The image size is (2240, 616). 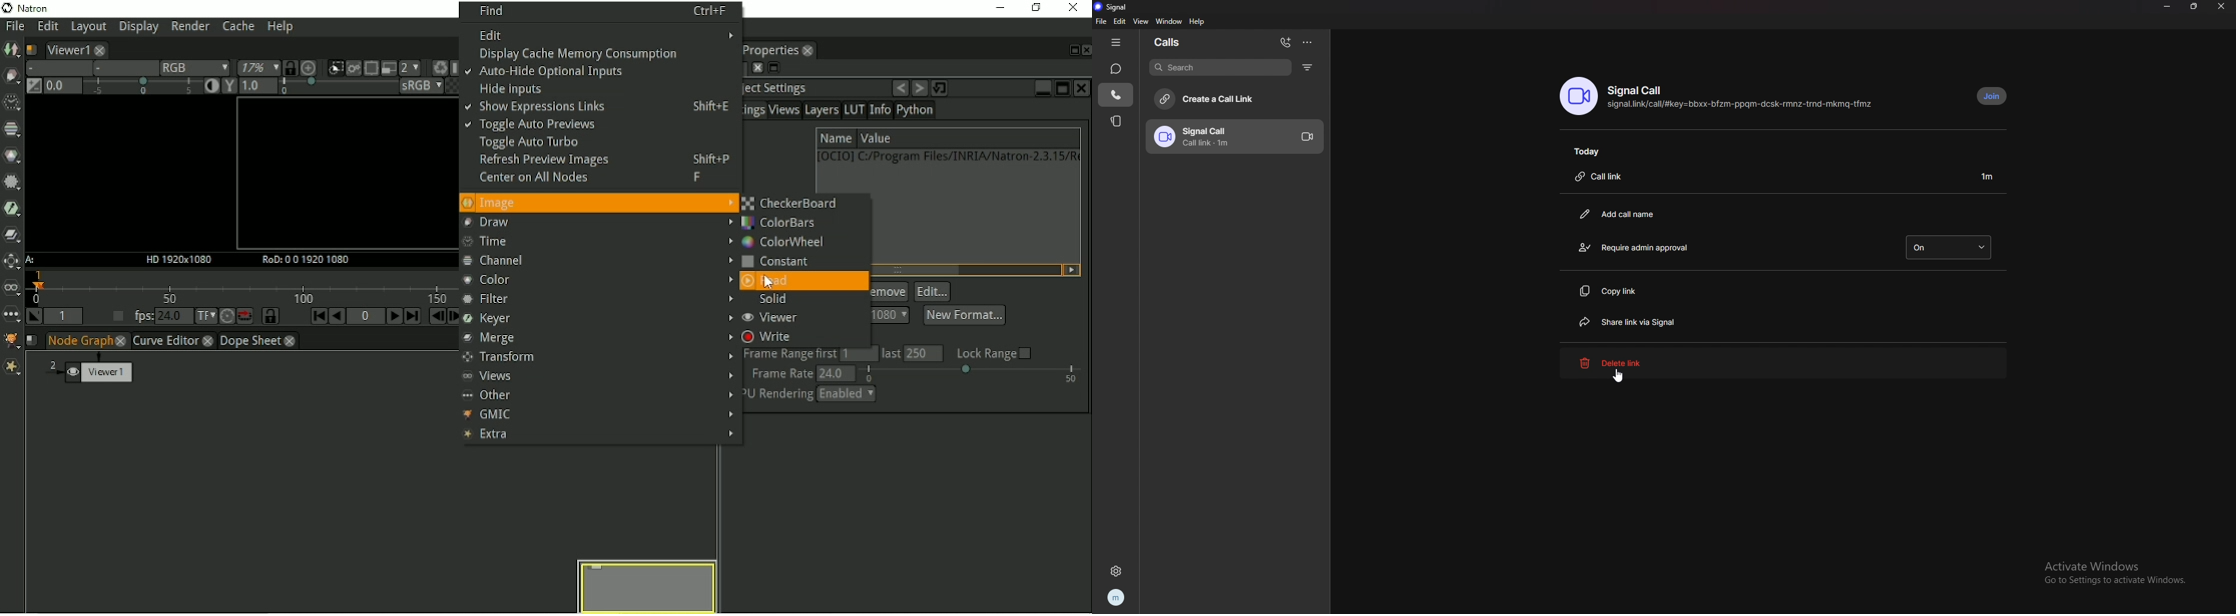 I want to click on Color, so click(x=598, y=281).